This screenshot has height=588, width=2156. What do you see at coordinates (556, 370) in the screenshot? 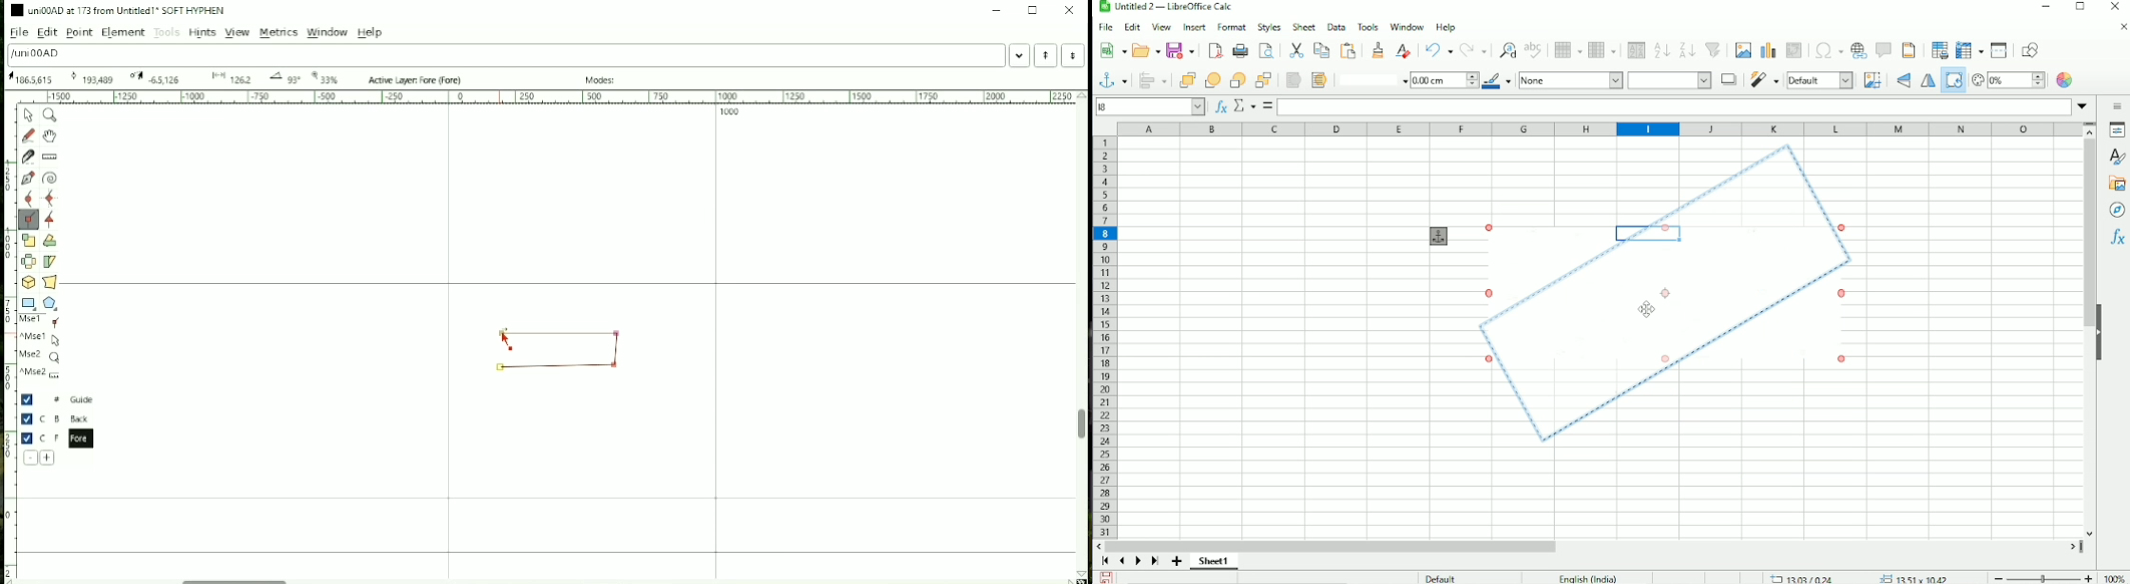
I see `Line` at bounding box center [556, 370].